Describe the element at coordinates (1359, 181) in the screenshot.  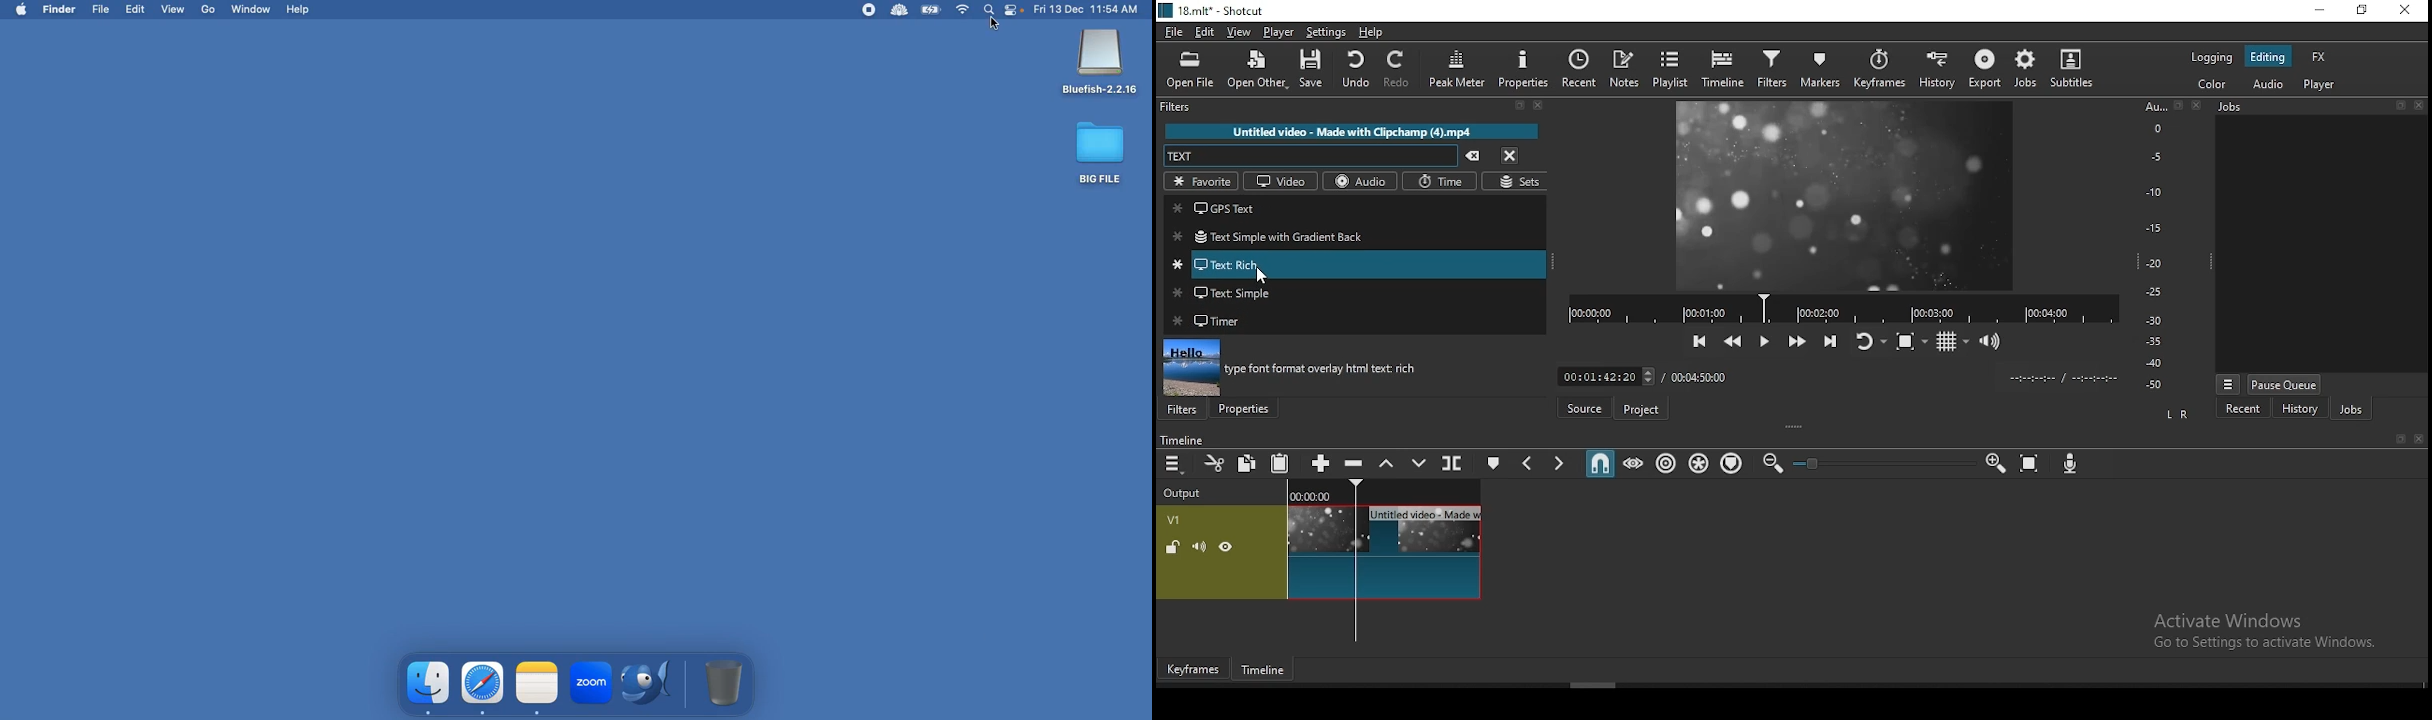
I see `audio` at that location.